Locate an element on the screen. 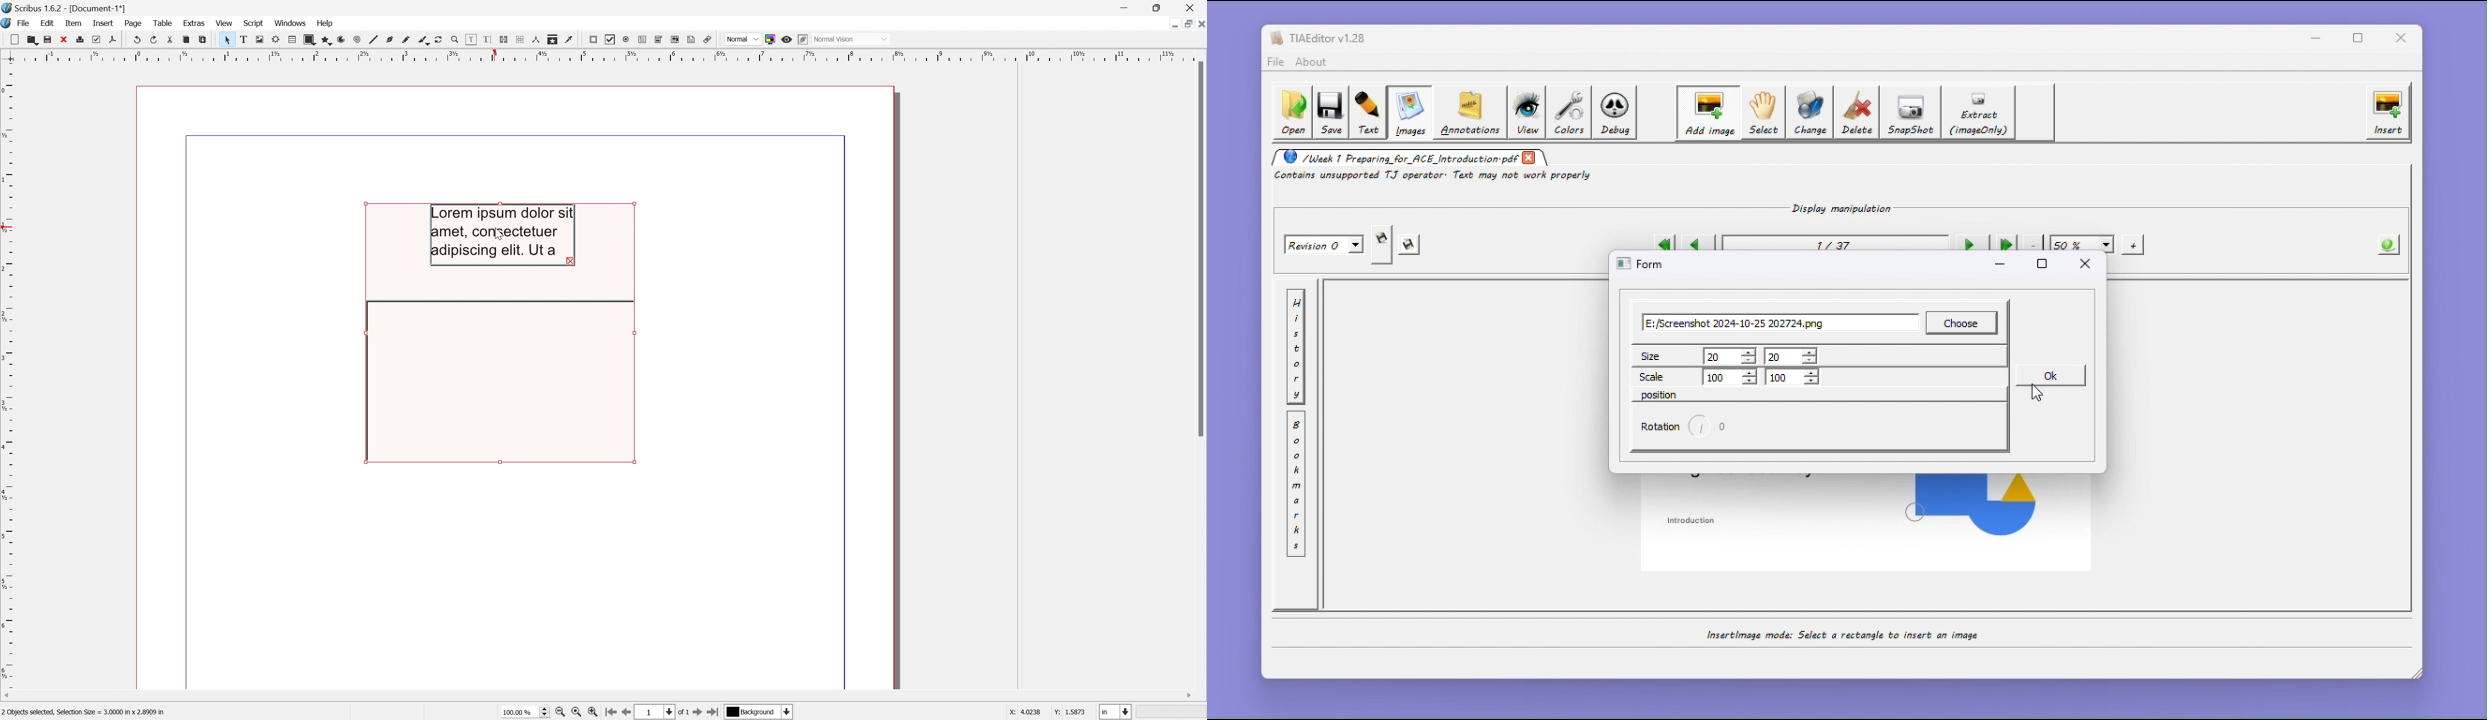  Save as PDF is located at coordinates (113, 41).